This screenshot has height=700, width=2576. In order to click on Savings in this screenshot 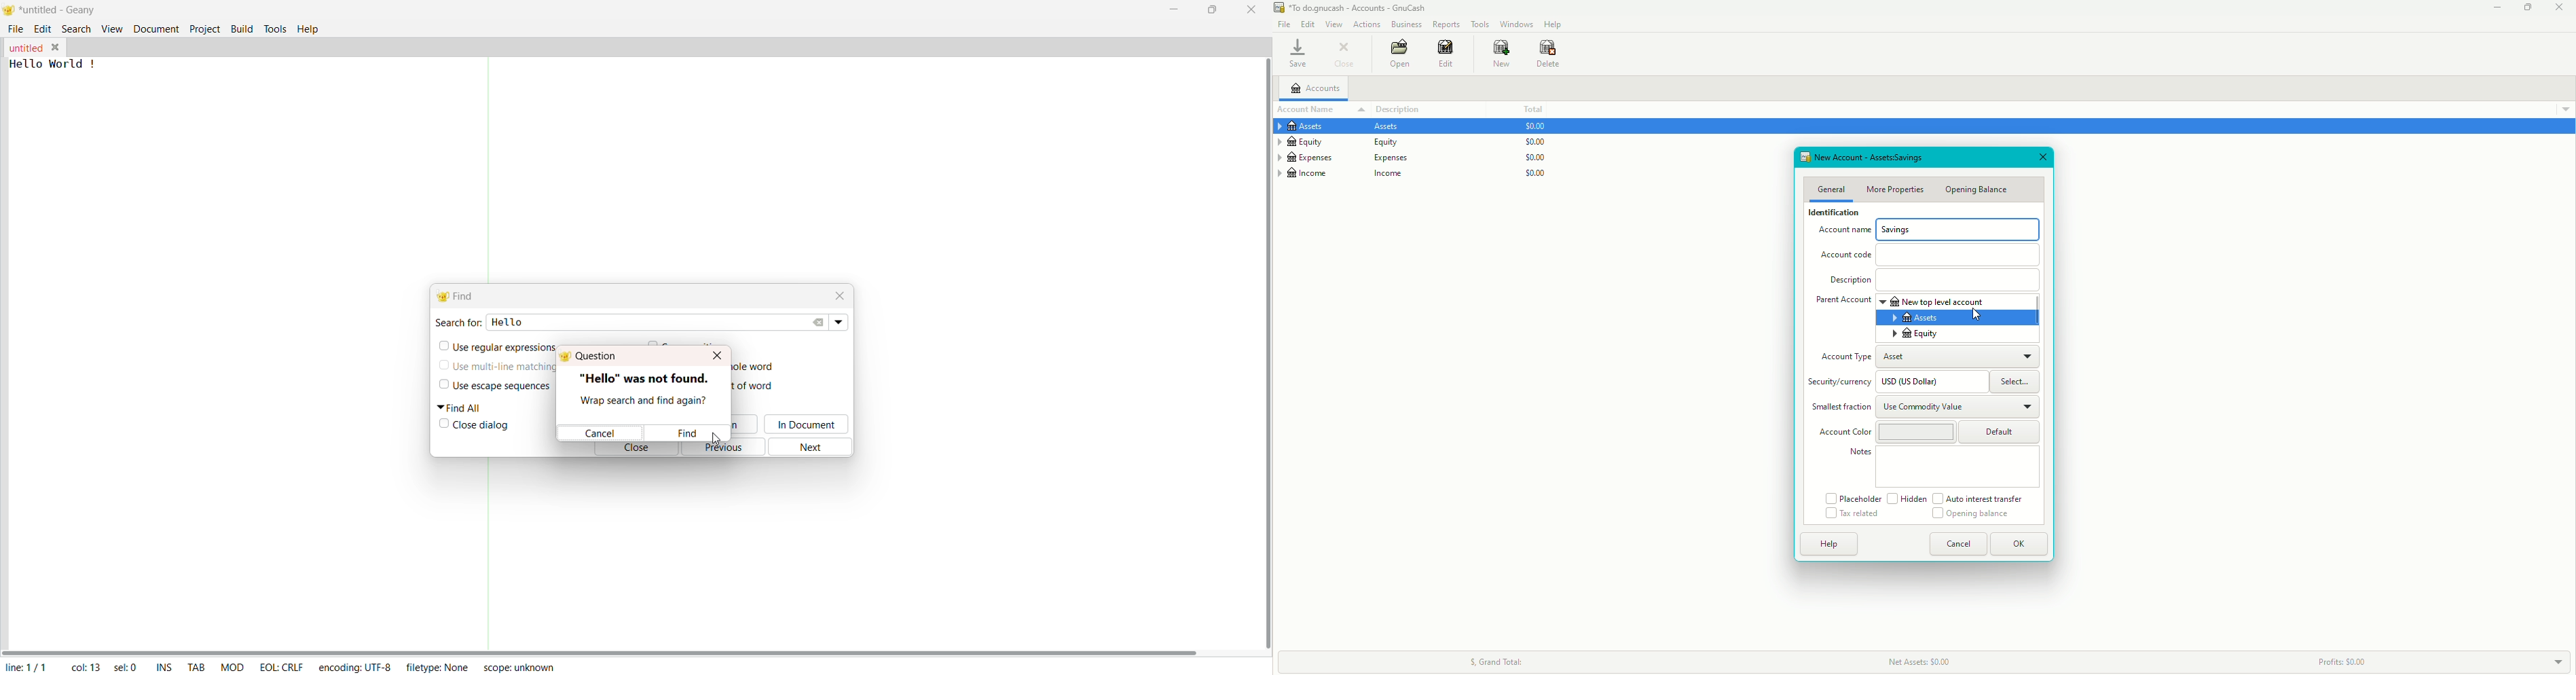, I will do `click(1897, 230)`.